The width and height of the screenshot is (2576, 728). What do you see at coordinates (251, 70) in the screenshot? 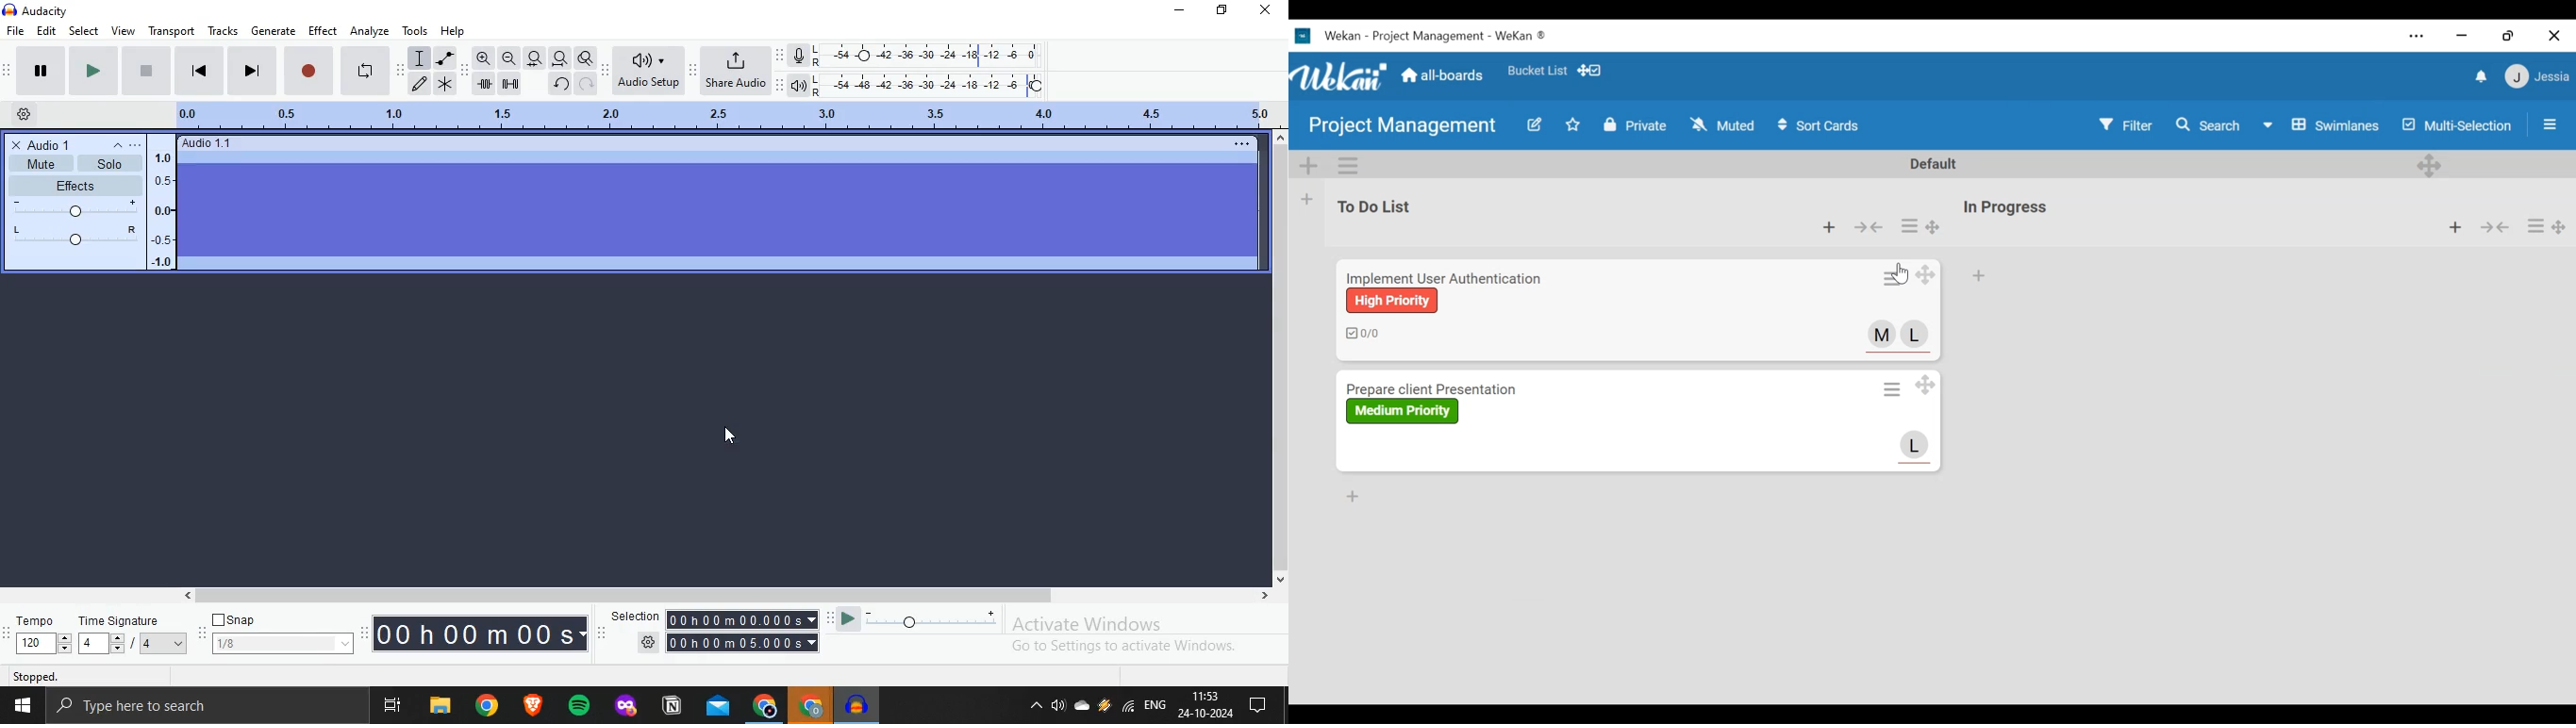
I see `Play Next` at bounding box center [251, 70].